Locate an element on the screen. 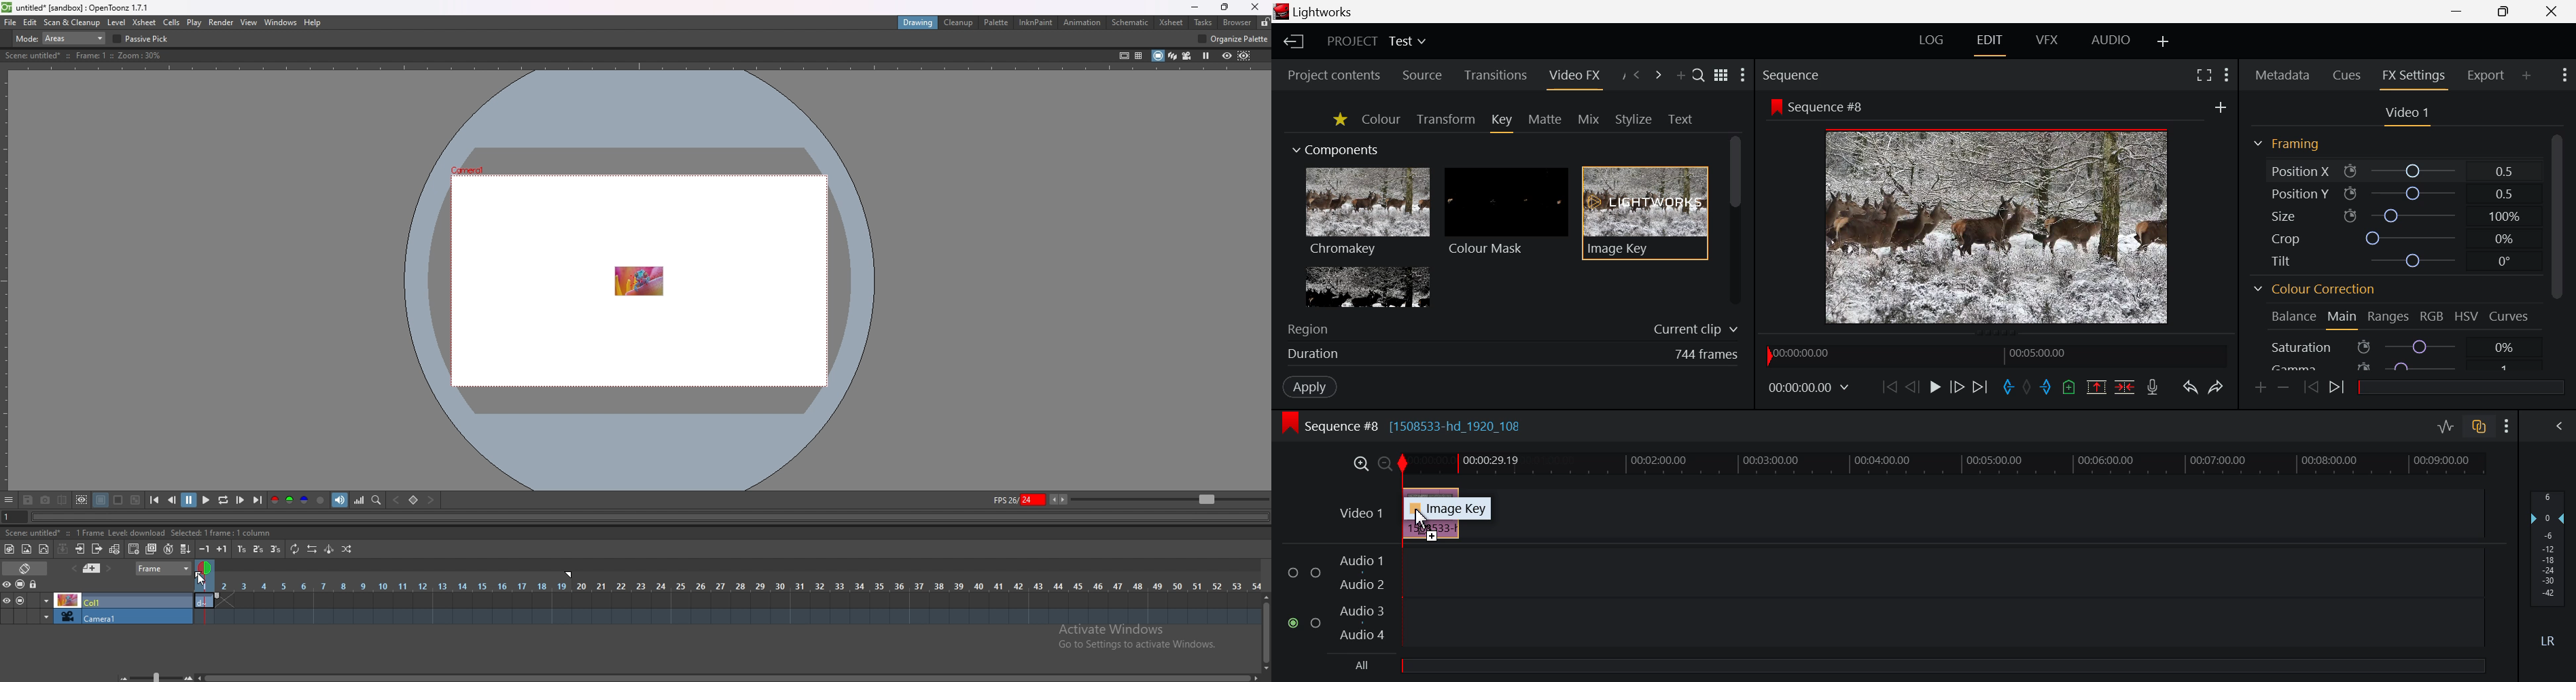 The width and height of the screenshot is (2576, 700). Restore Down is located at coordinates (2458, 12).